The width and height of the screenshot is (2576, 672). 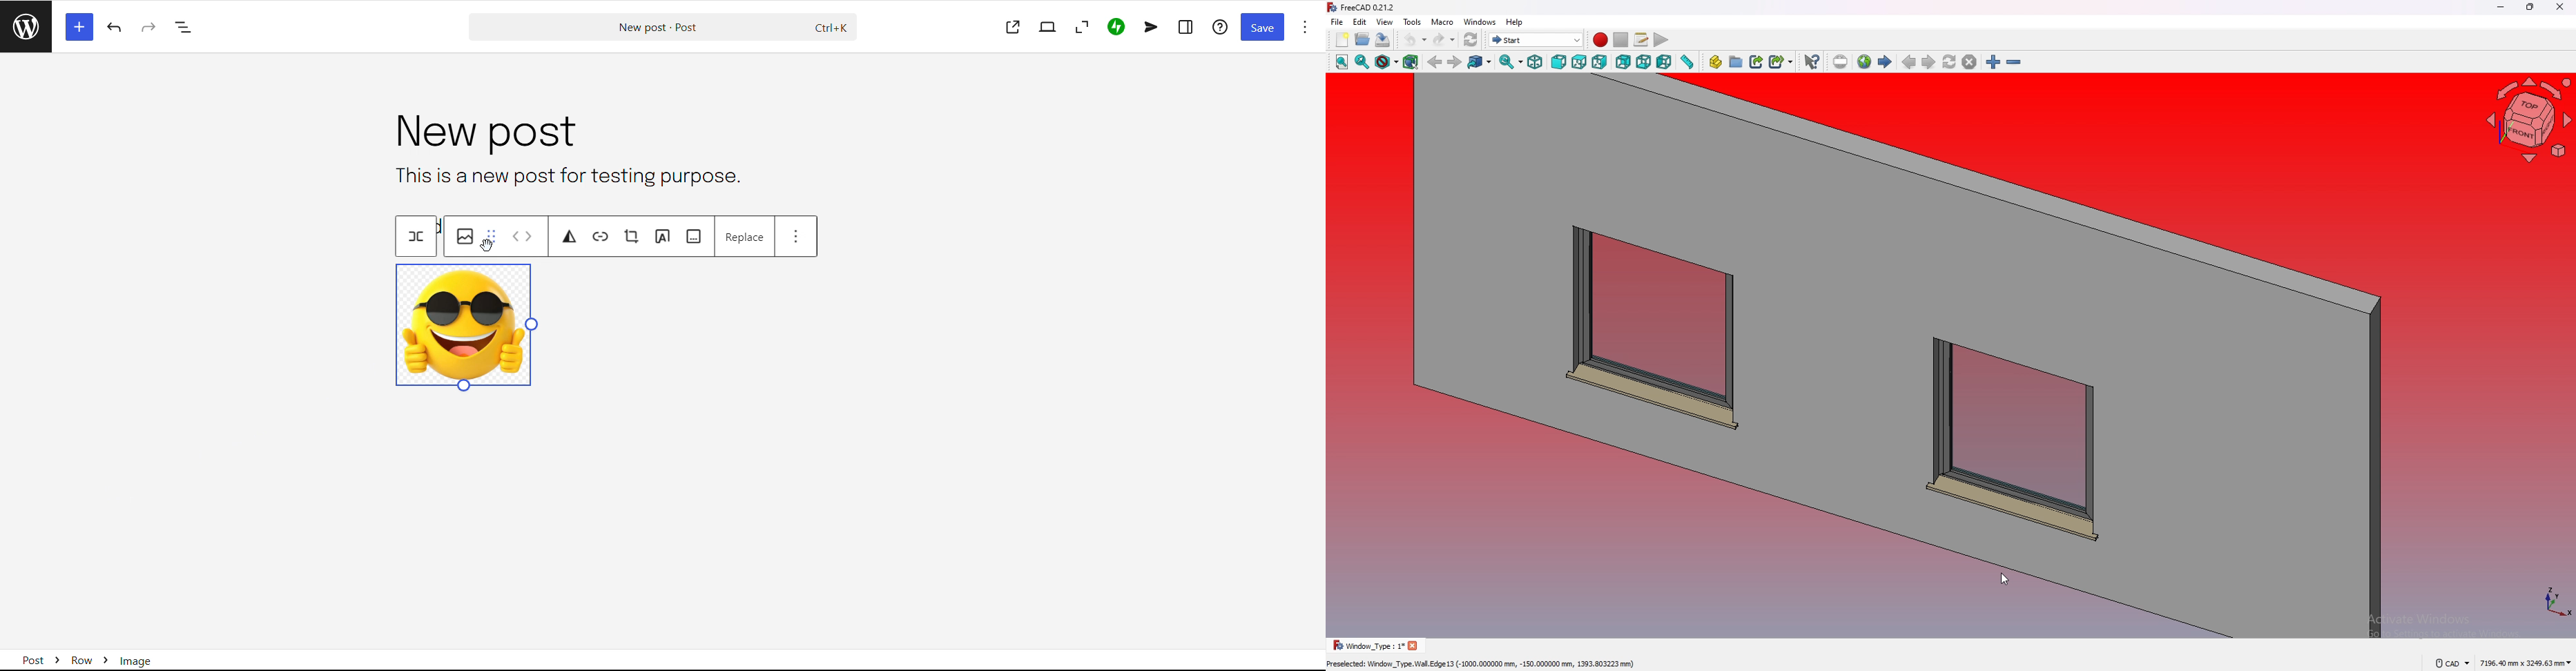 What do you see at coordinates (1665, 62) in the screenshot?
I see `left` at bounding box center [1665, 62].